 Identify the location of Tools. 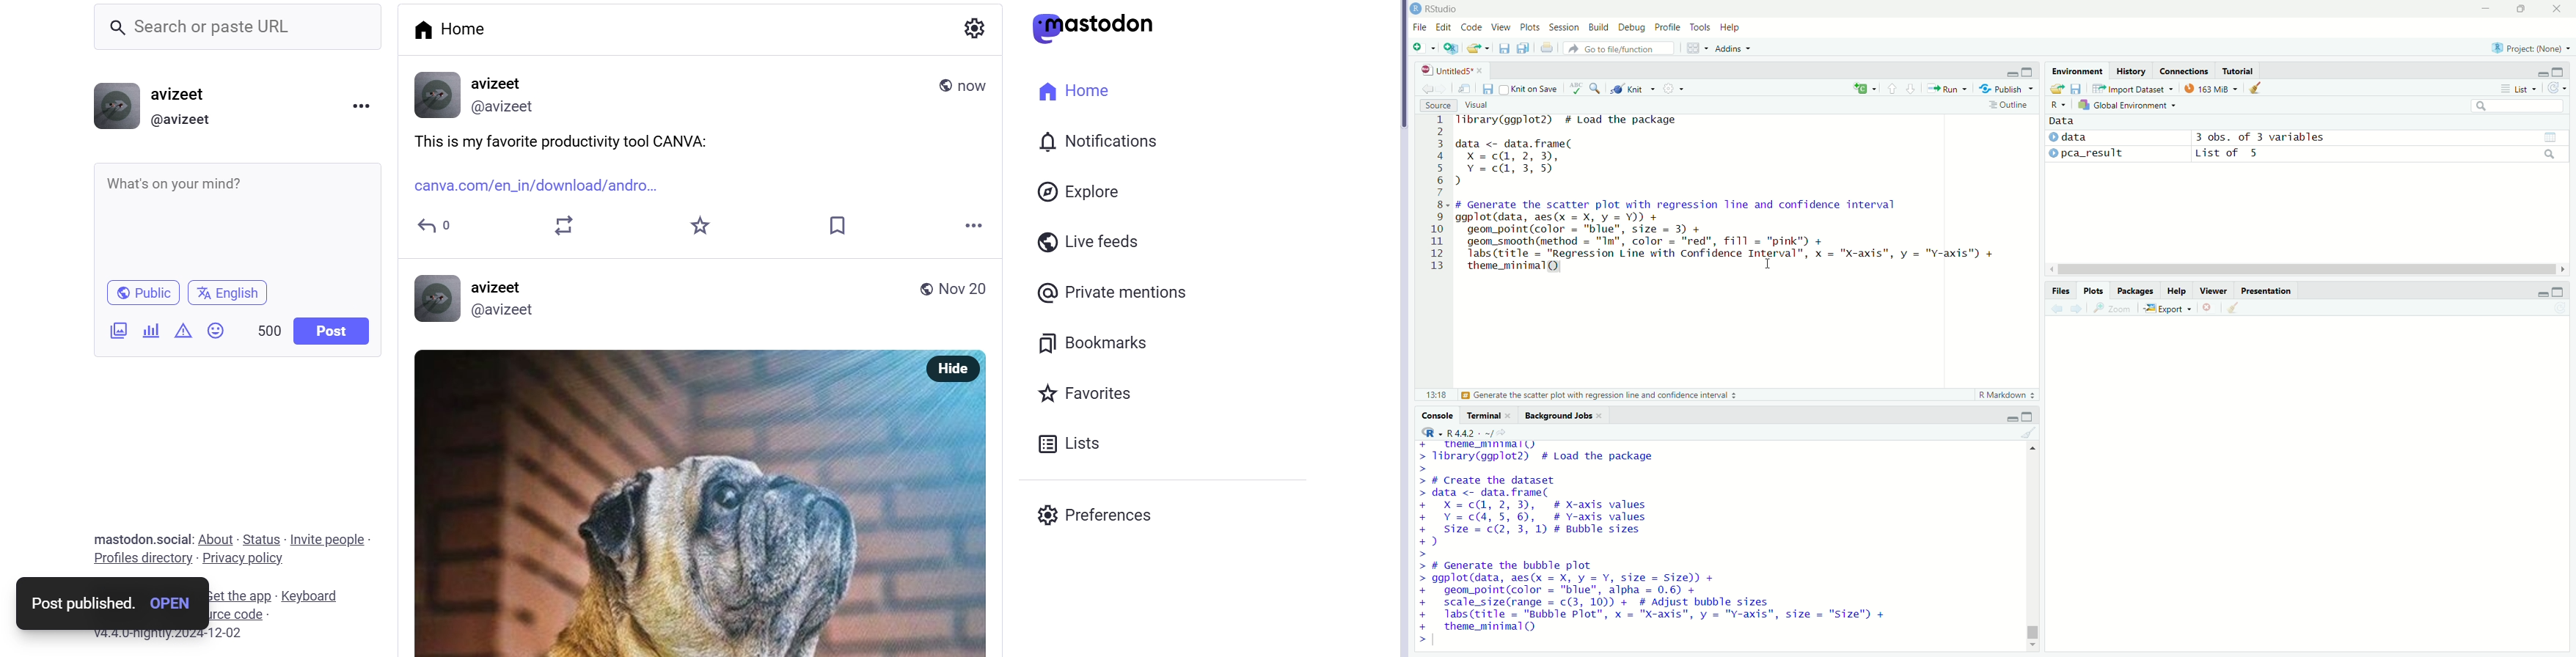
(1700, 27).